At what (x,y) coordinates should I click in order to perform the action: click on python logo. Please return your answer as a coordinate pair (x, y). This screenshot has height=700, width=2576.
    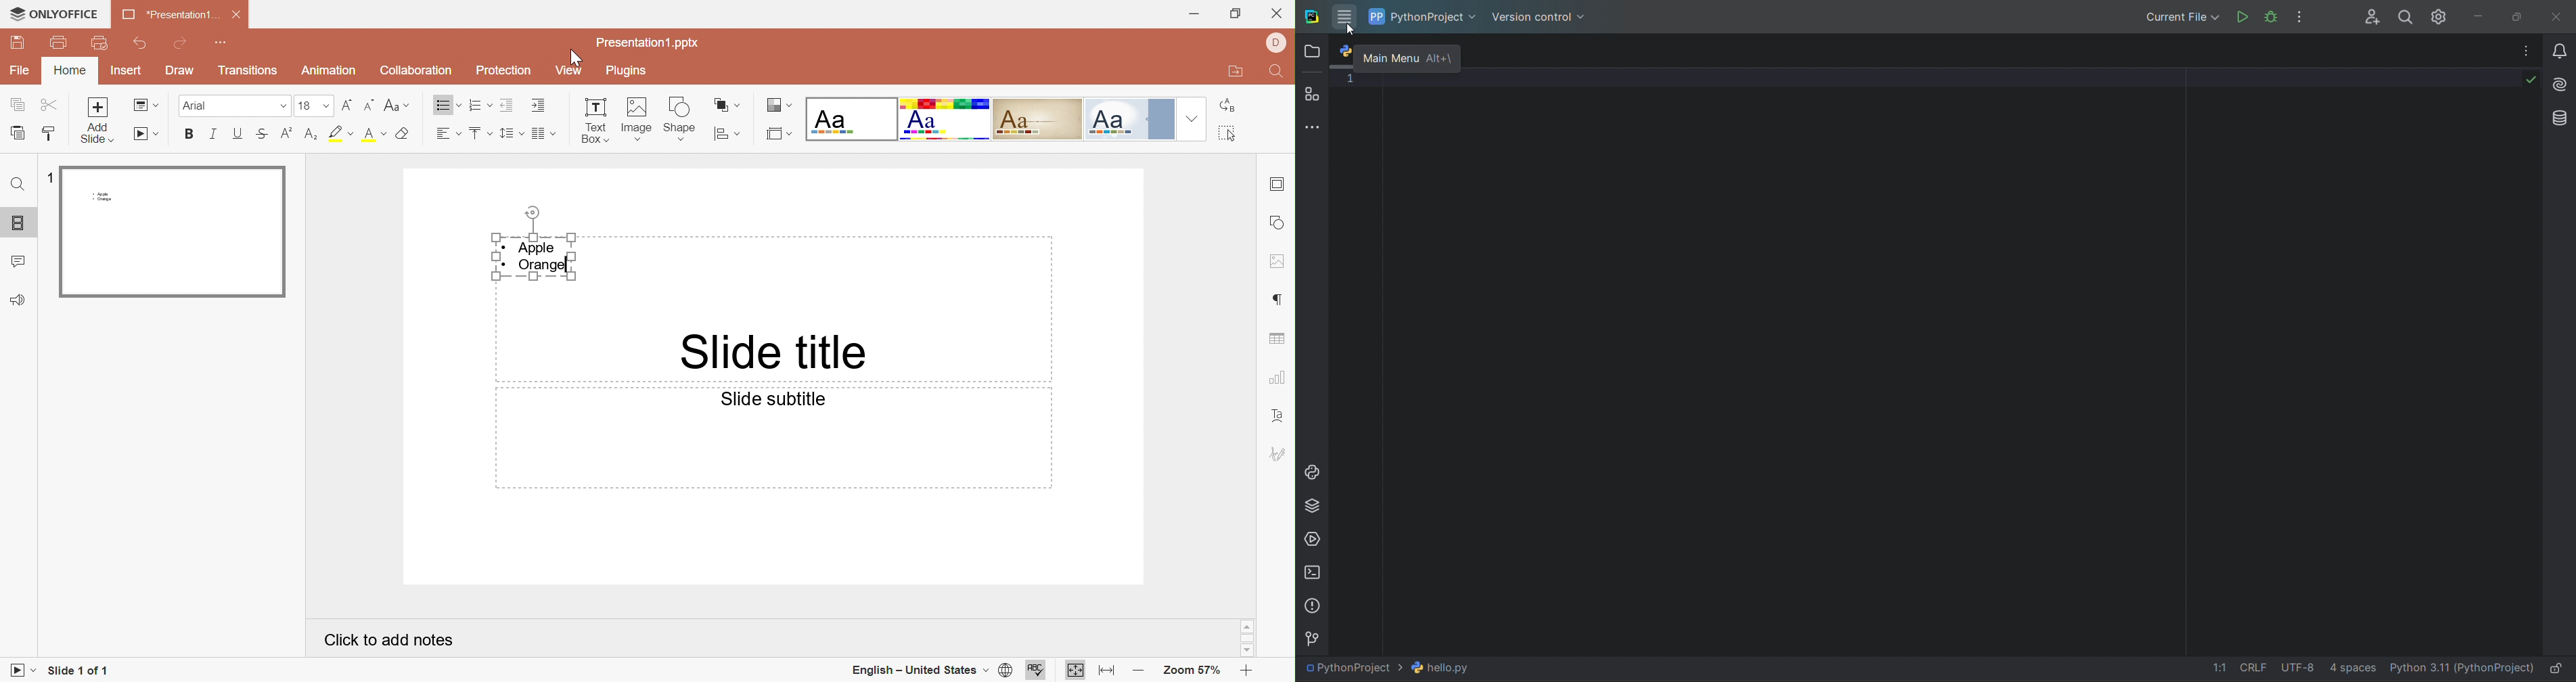
    Looking at the image, I should click on (1346, 49).